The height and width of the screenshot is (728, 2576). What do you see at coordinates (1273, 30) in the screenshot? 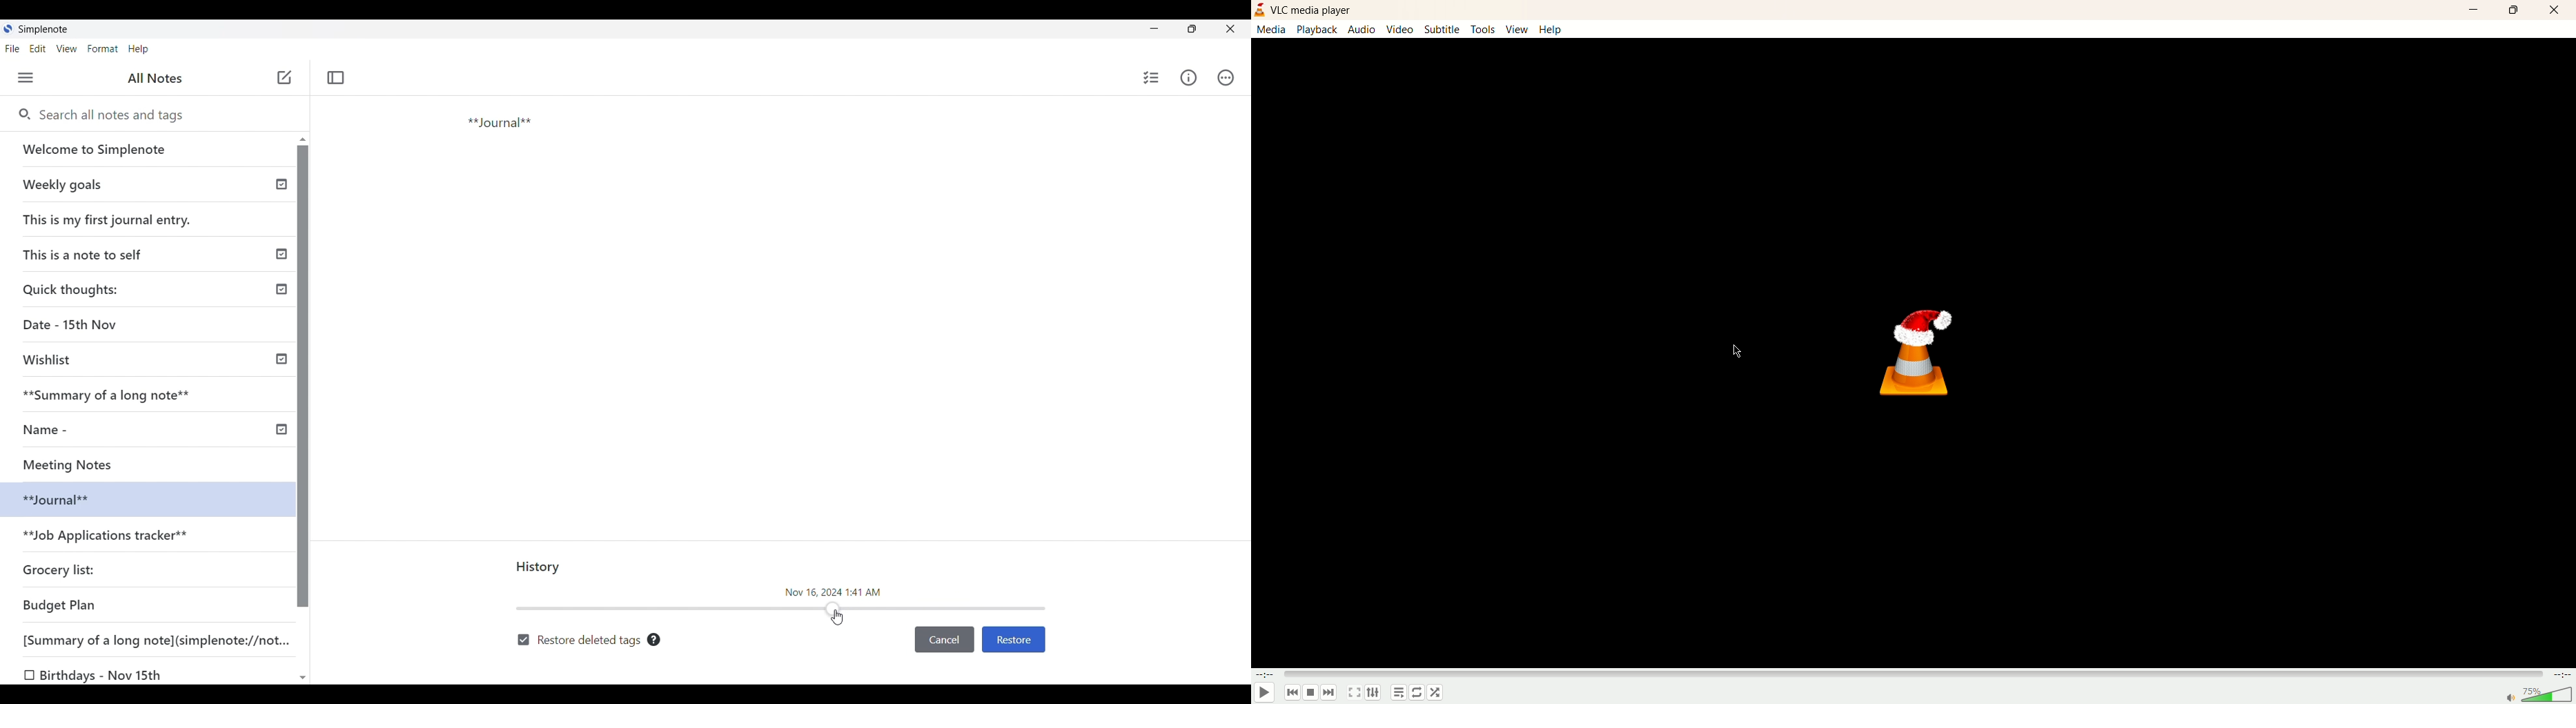
I see `media` at bounding box center [1273, 30].